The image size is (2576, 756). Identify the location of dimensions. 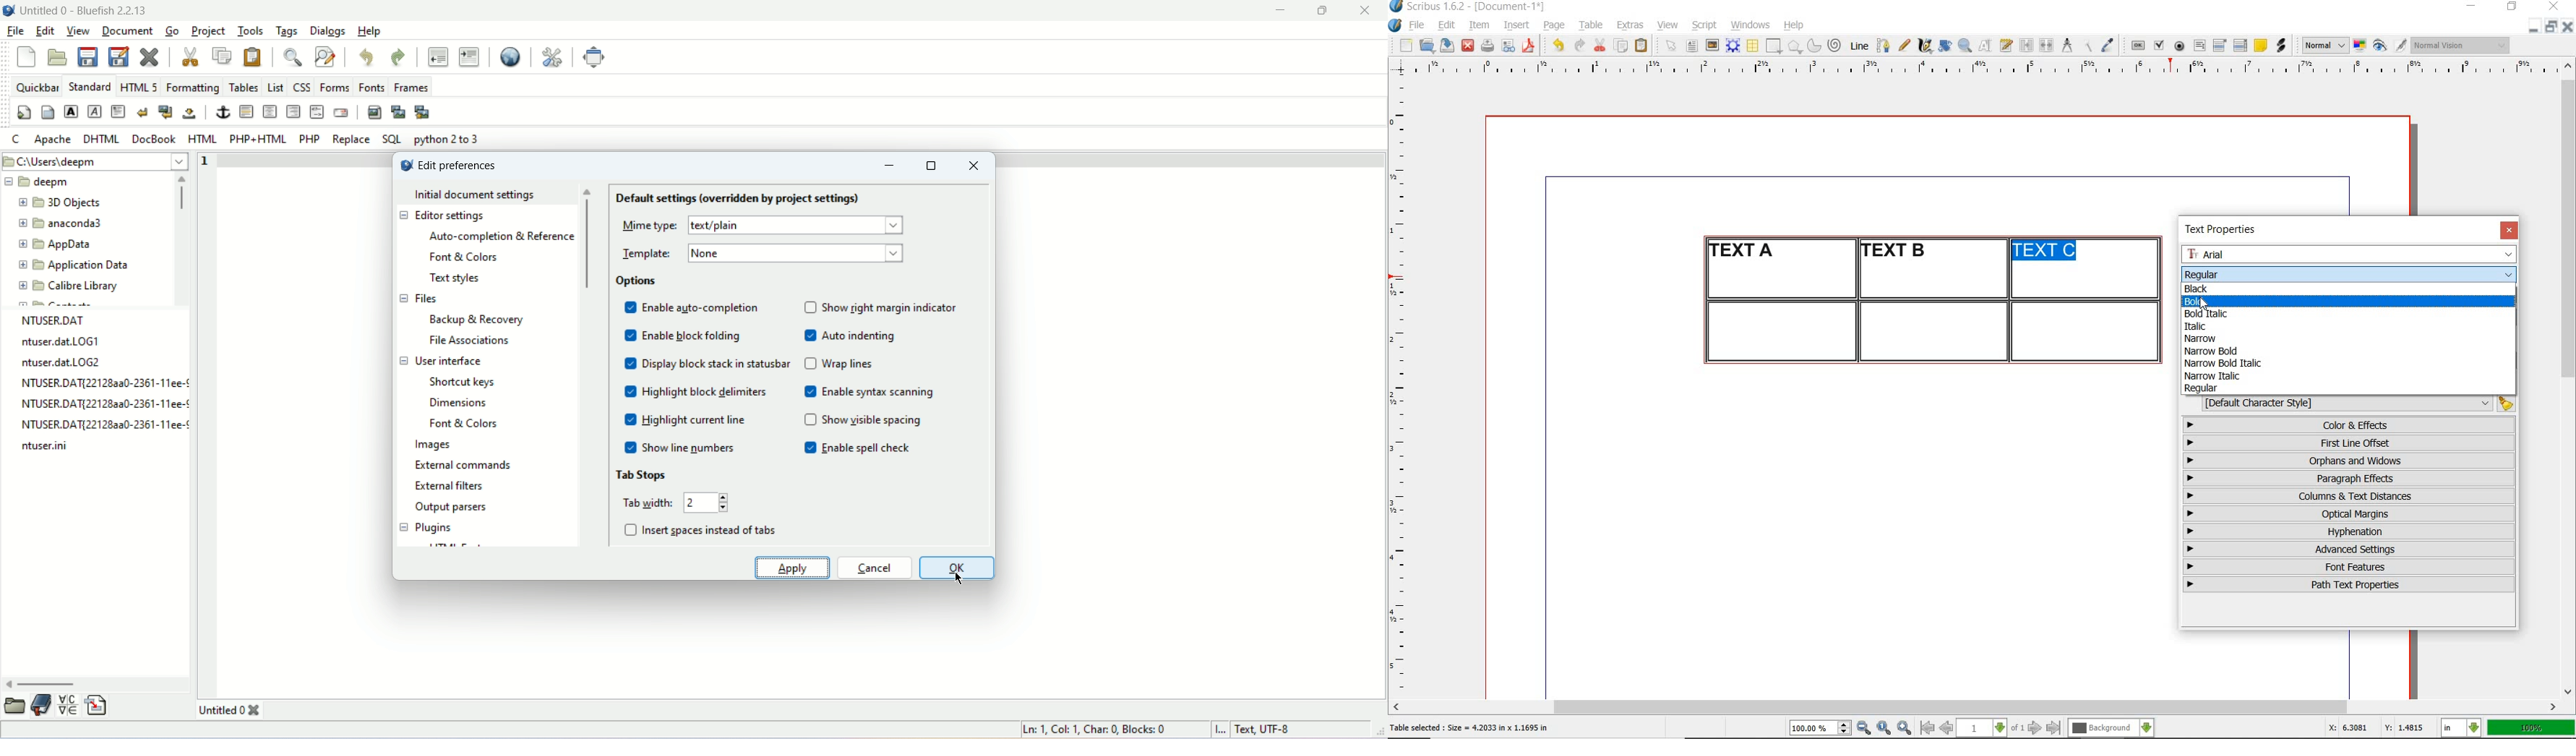
(458, 402).